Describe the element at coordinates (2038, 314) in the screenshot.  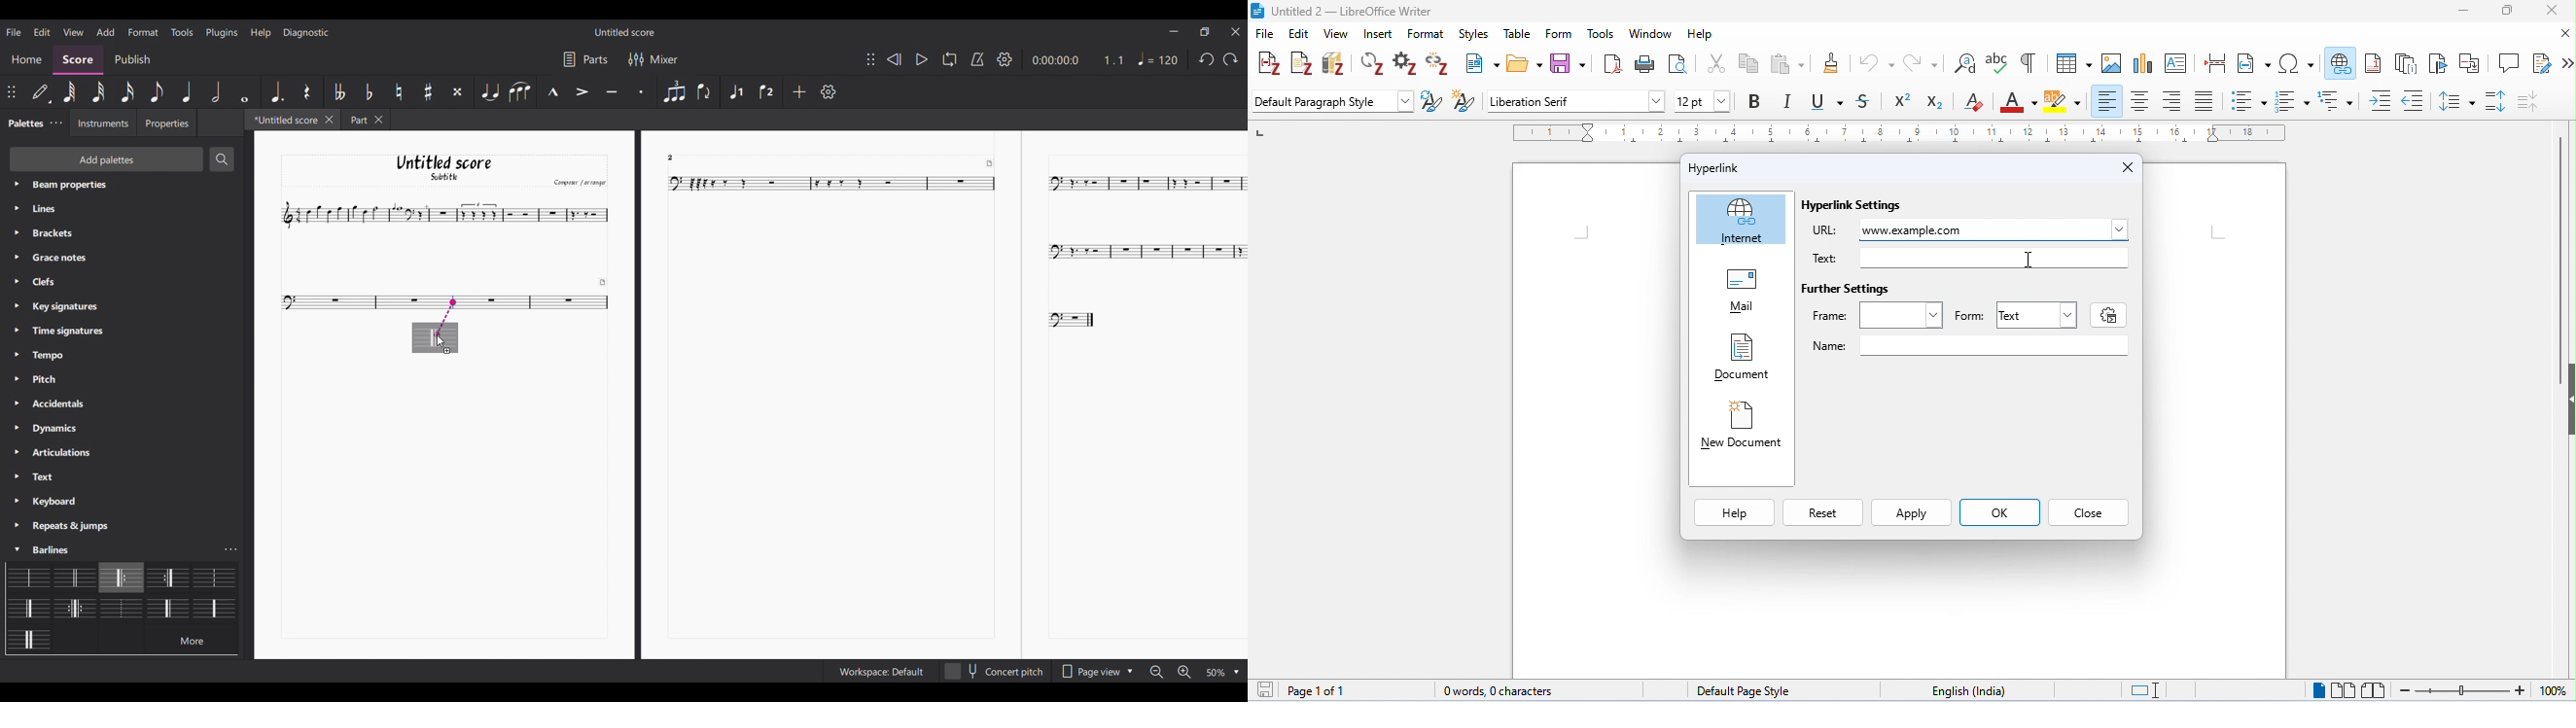
I see `Text` at that location.